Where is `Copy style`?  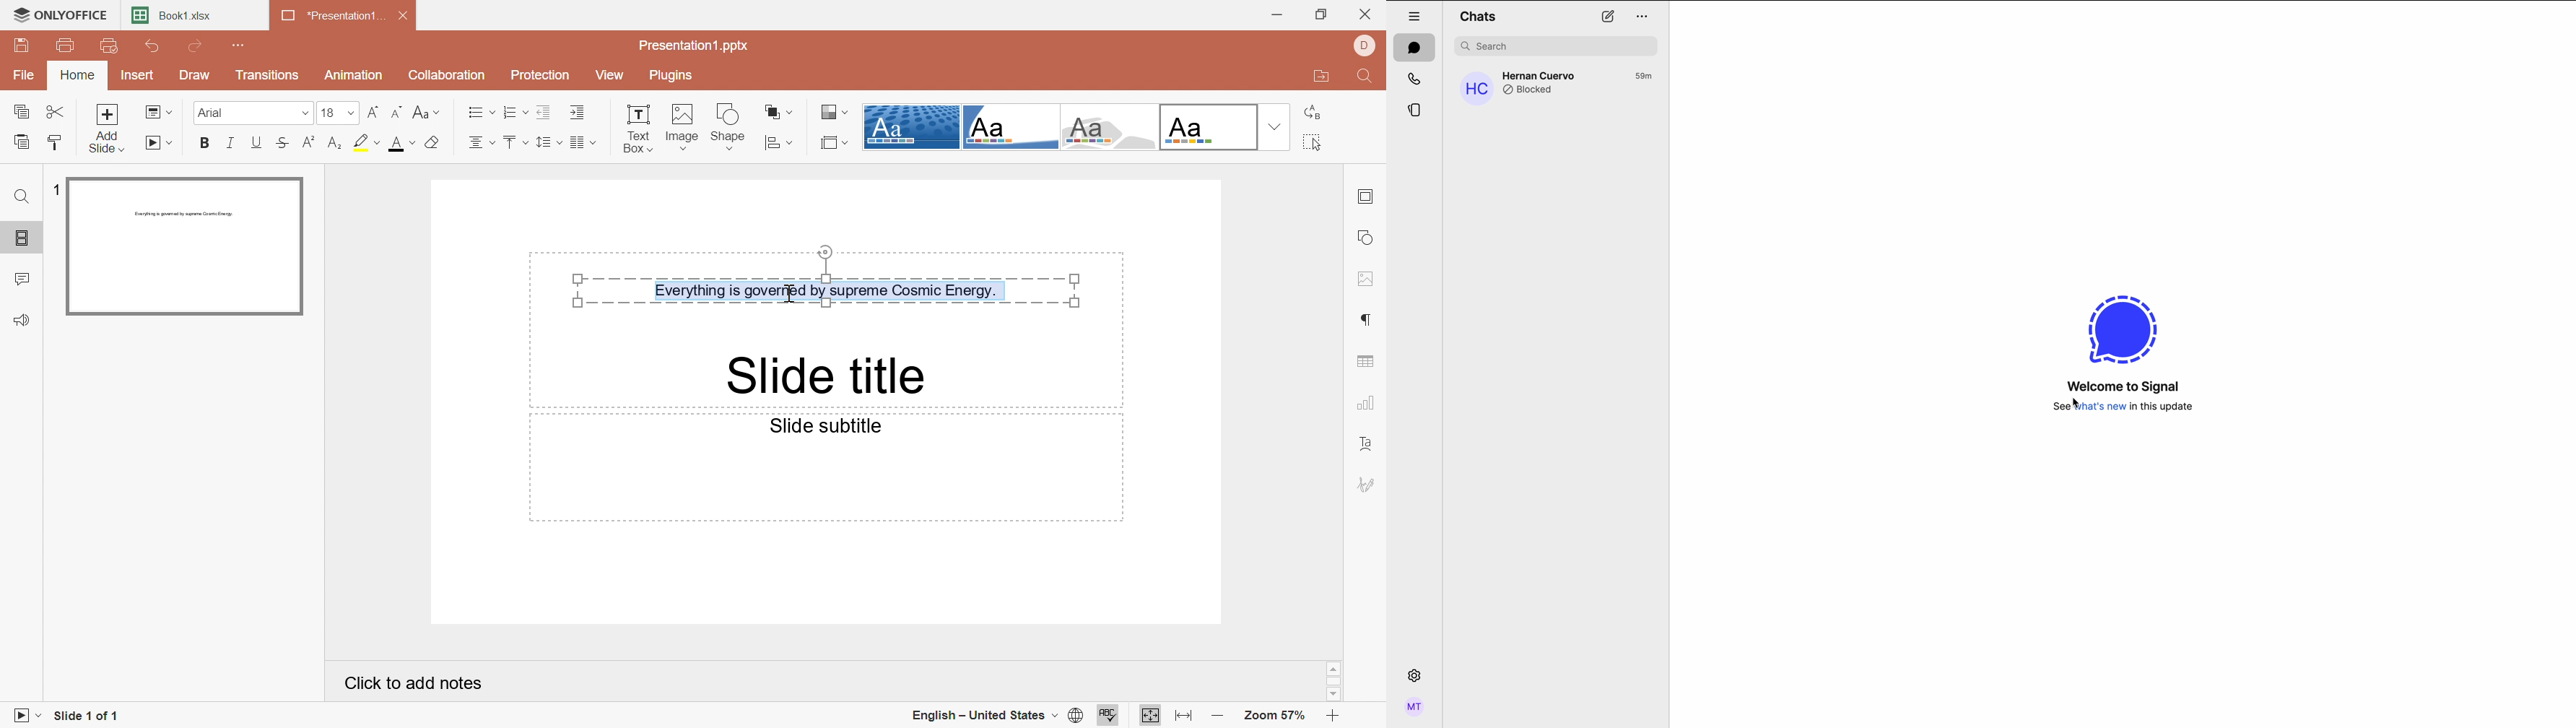 Copy style is located at coordinates (56, 142).